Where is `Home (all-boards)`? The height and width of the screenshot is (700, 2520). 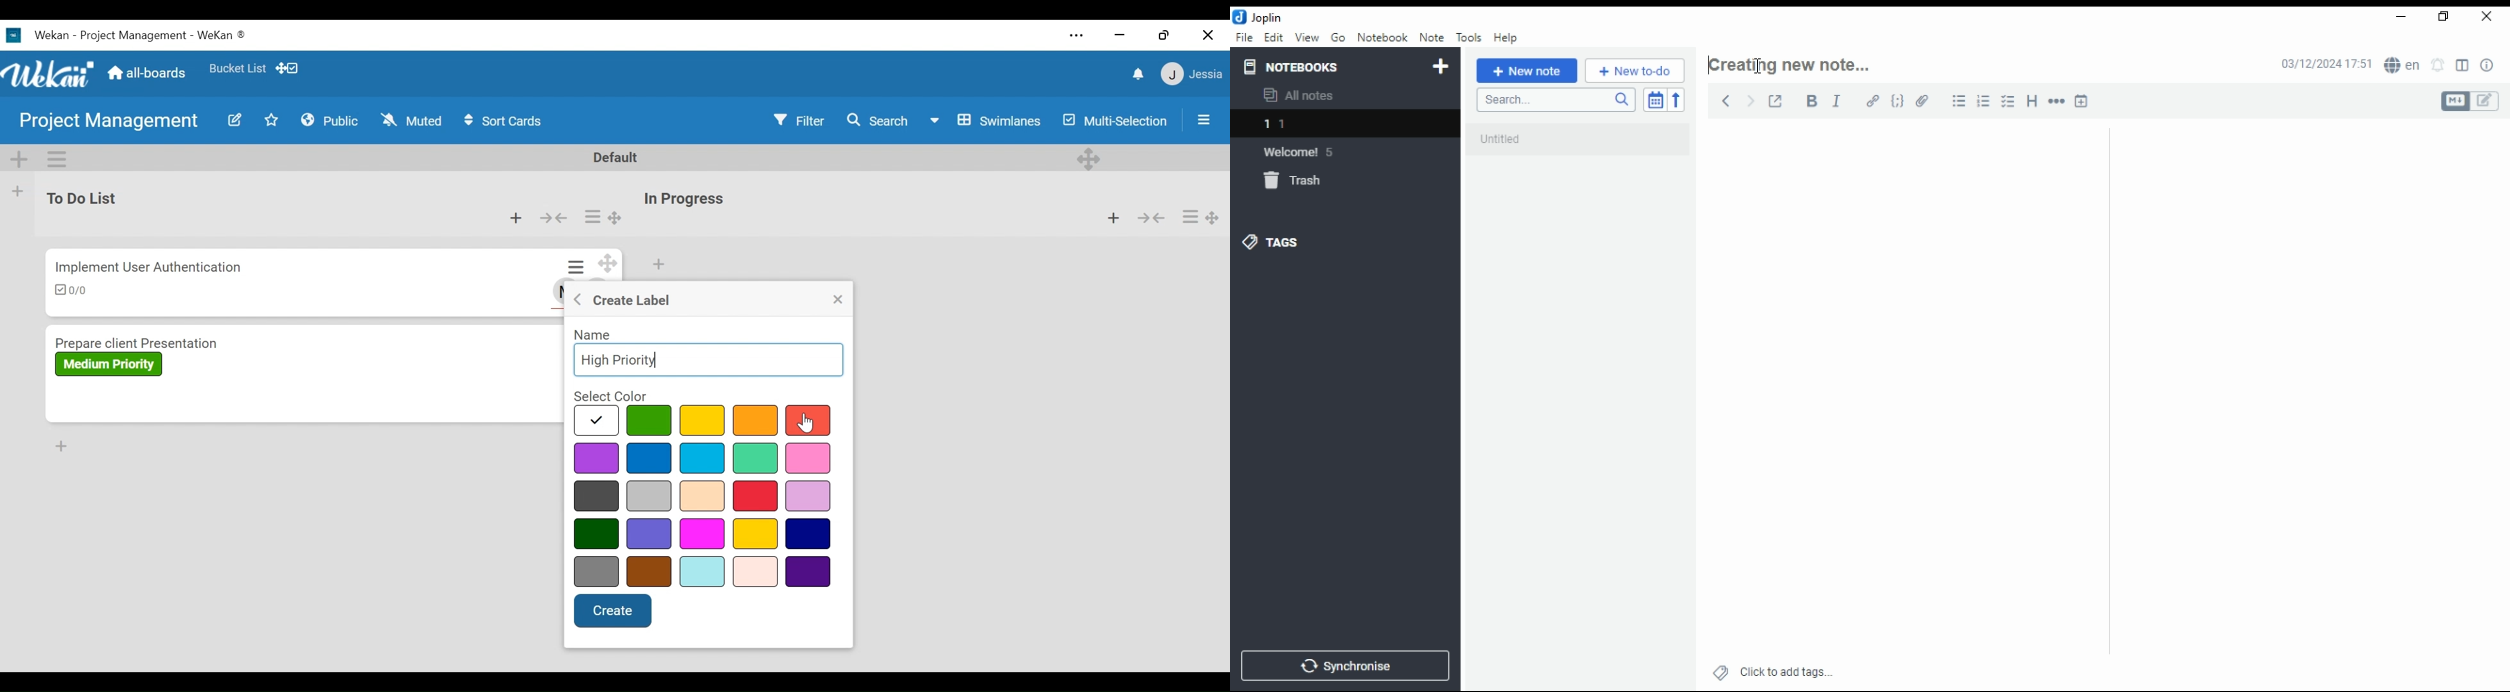 Home (all-boards) is located at coordinates (145, 72).